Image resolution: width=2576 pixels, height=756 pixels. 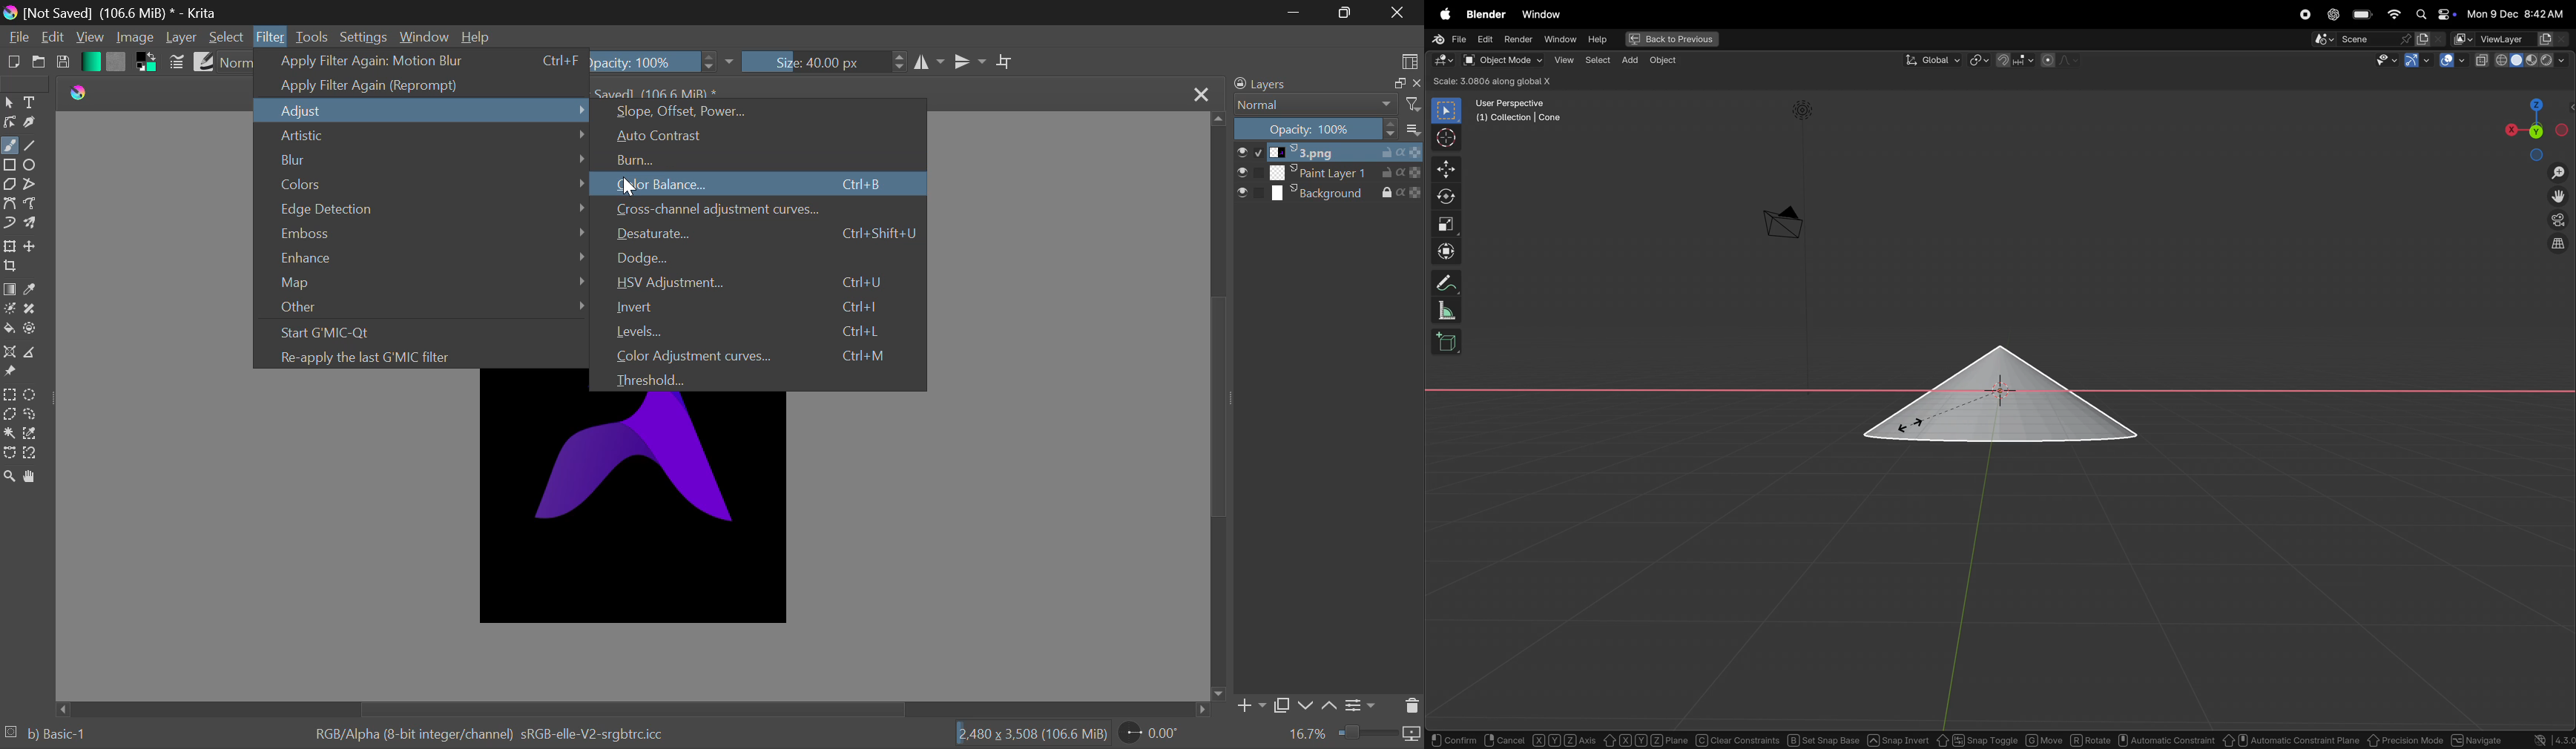 I want to click on Adjust Menu Open, so click(x=424, y=110).